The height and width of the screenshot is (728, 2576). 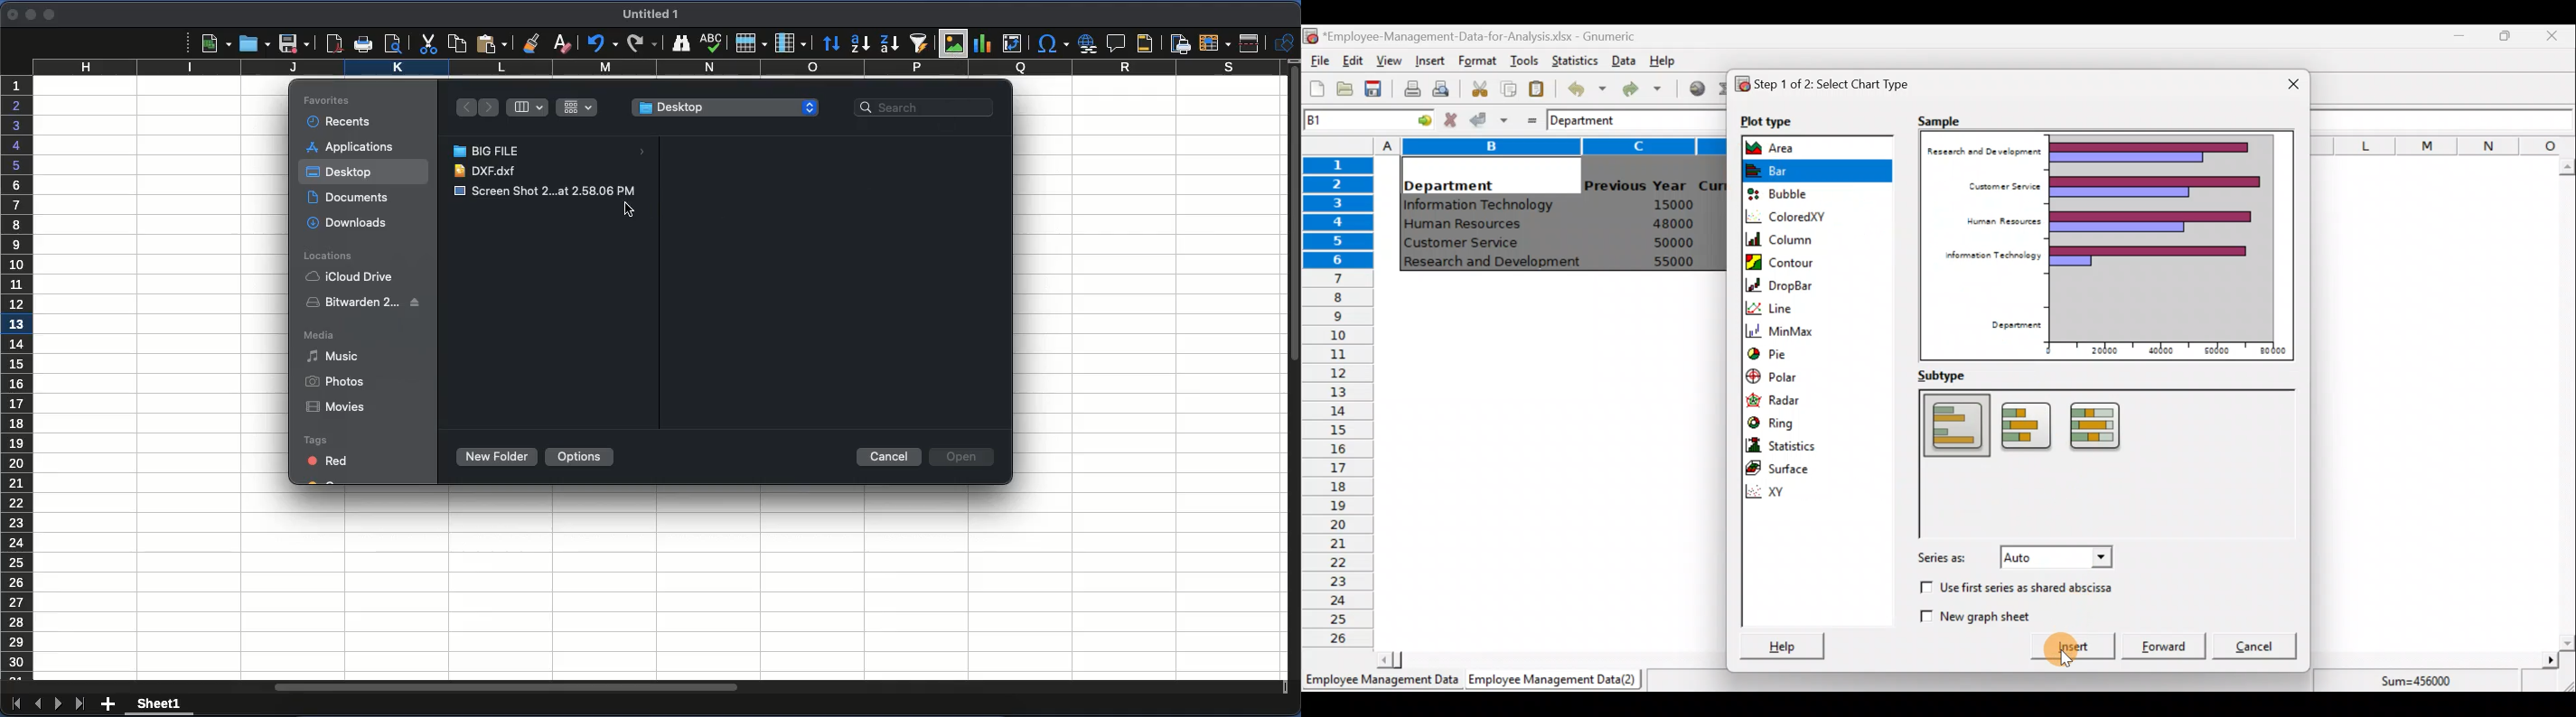 What do you see at coordinates (1794, 420) in the screenshot?
I see `Ring` at bounding box center [1794, 420].